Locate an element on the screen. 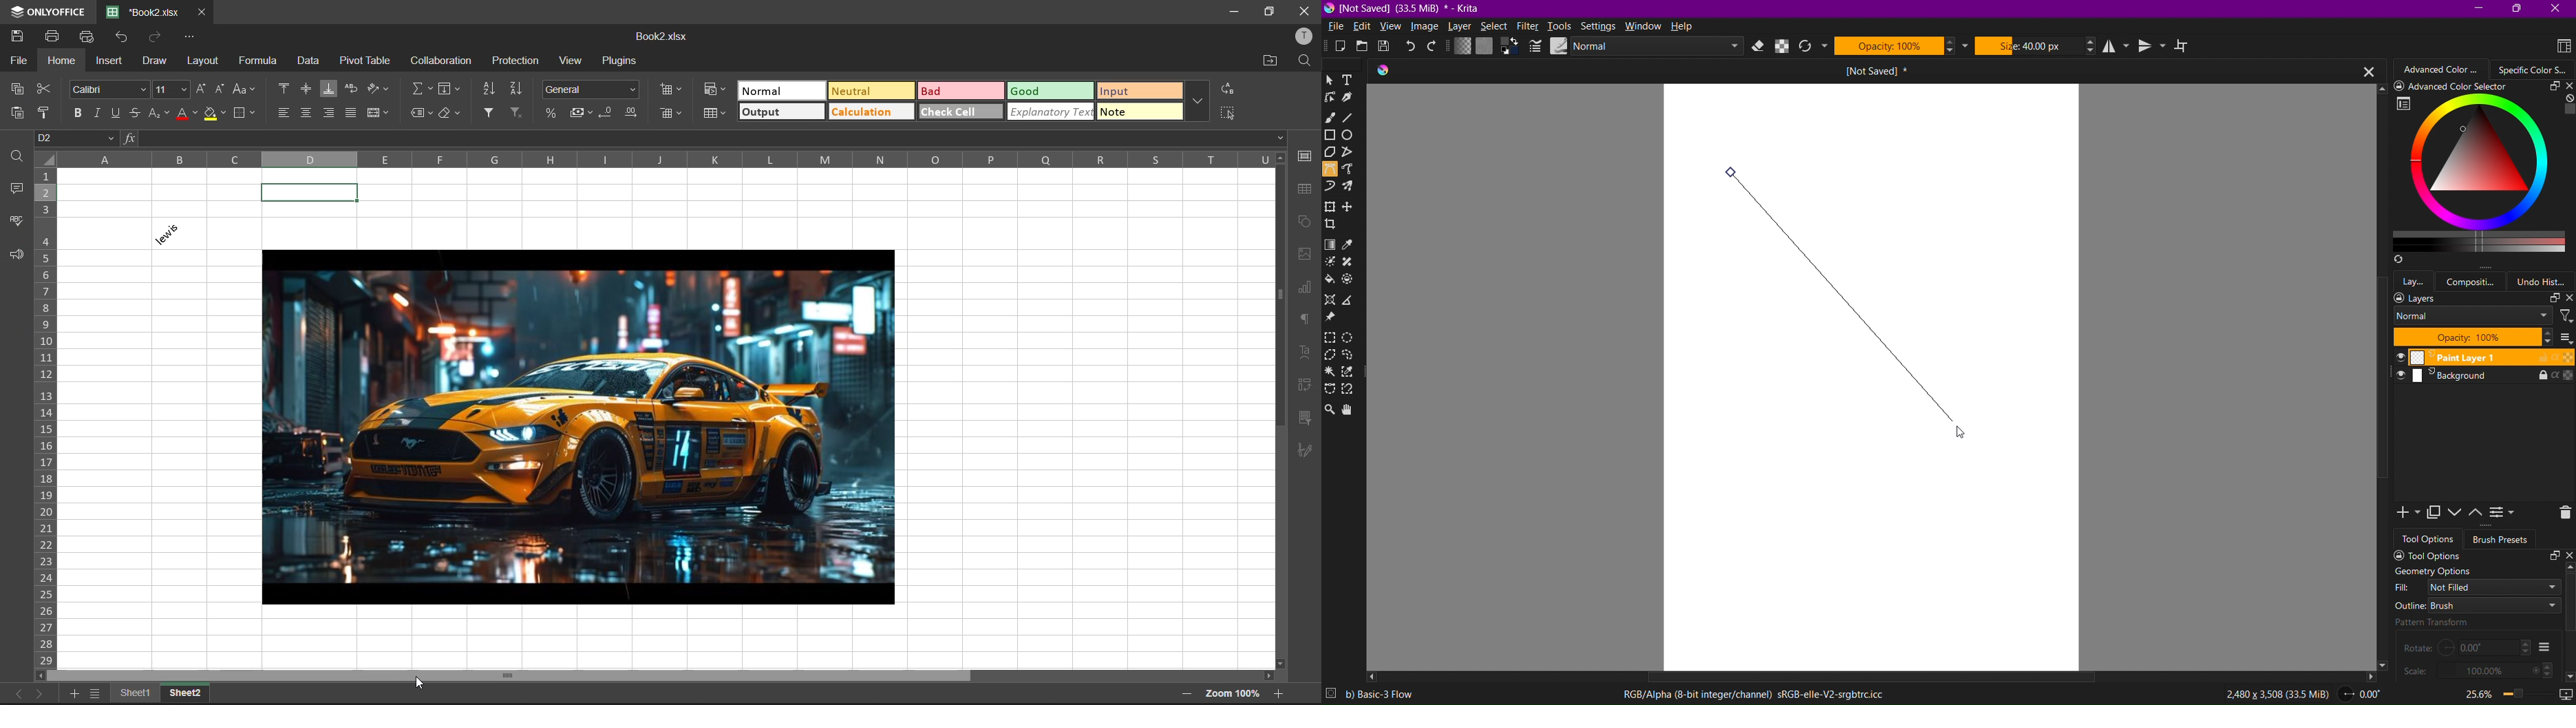  sort ascending is located at coordinates (491, 90).